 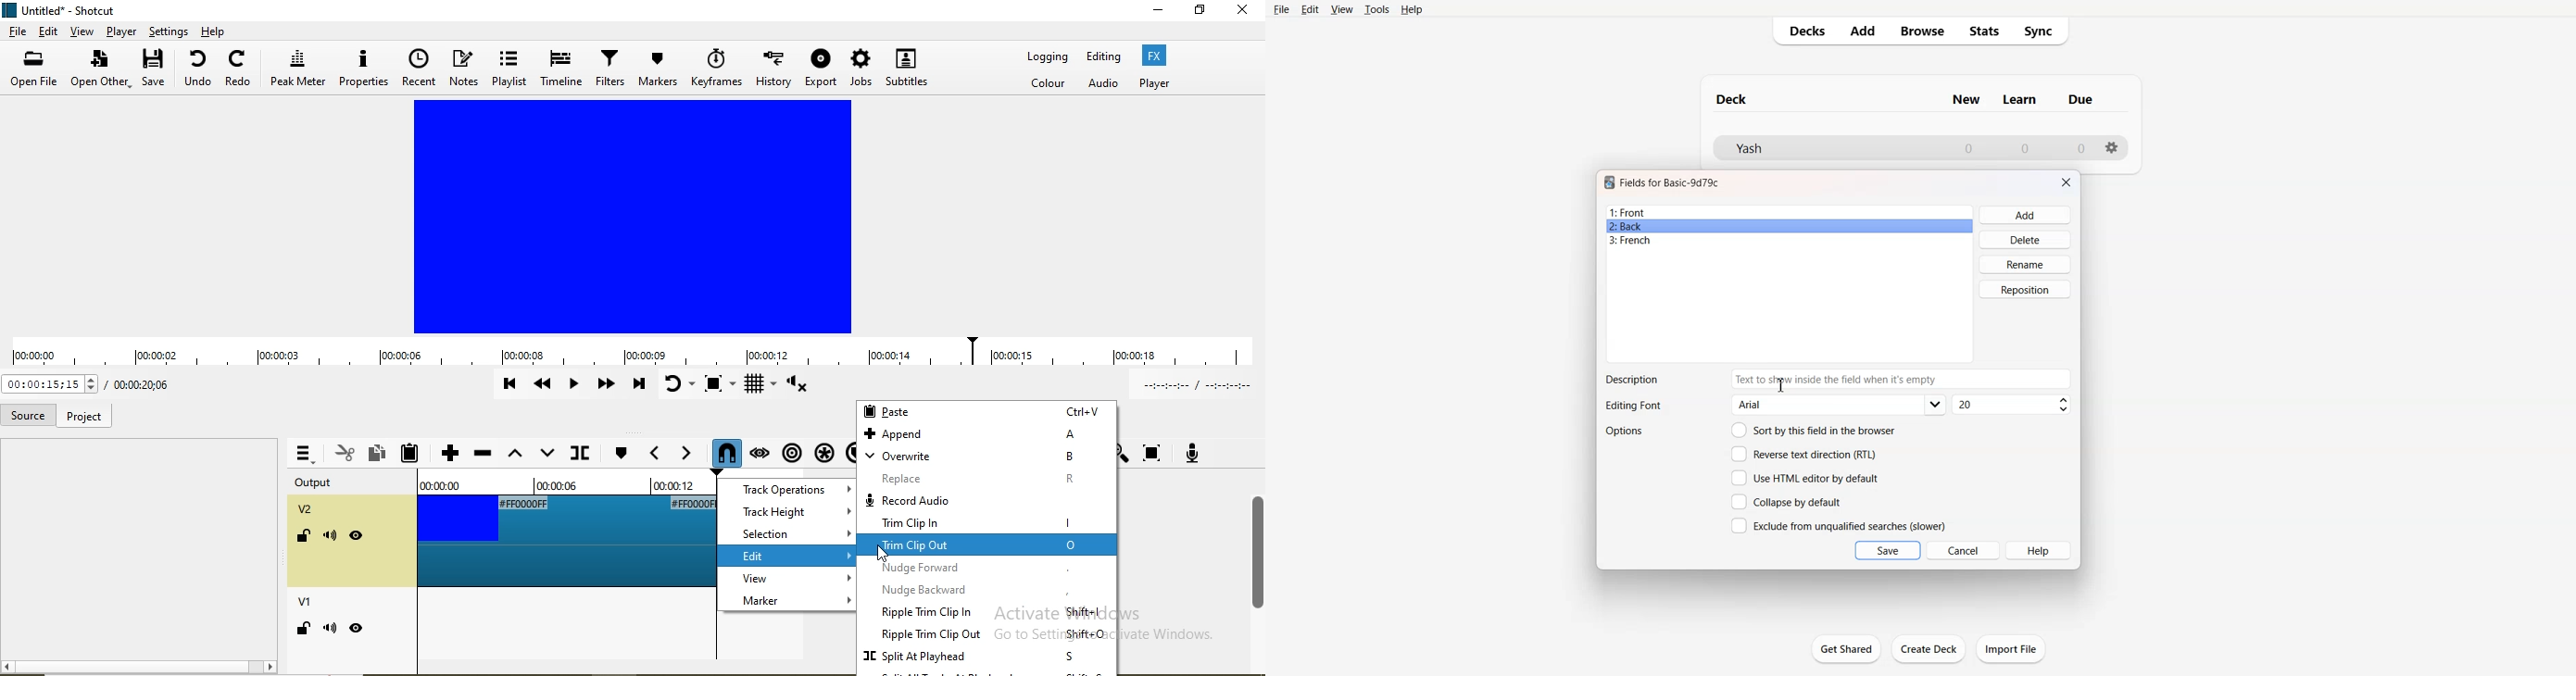 I want to click on Cursor, so click(x=886, y=550).